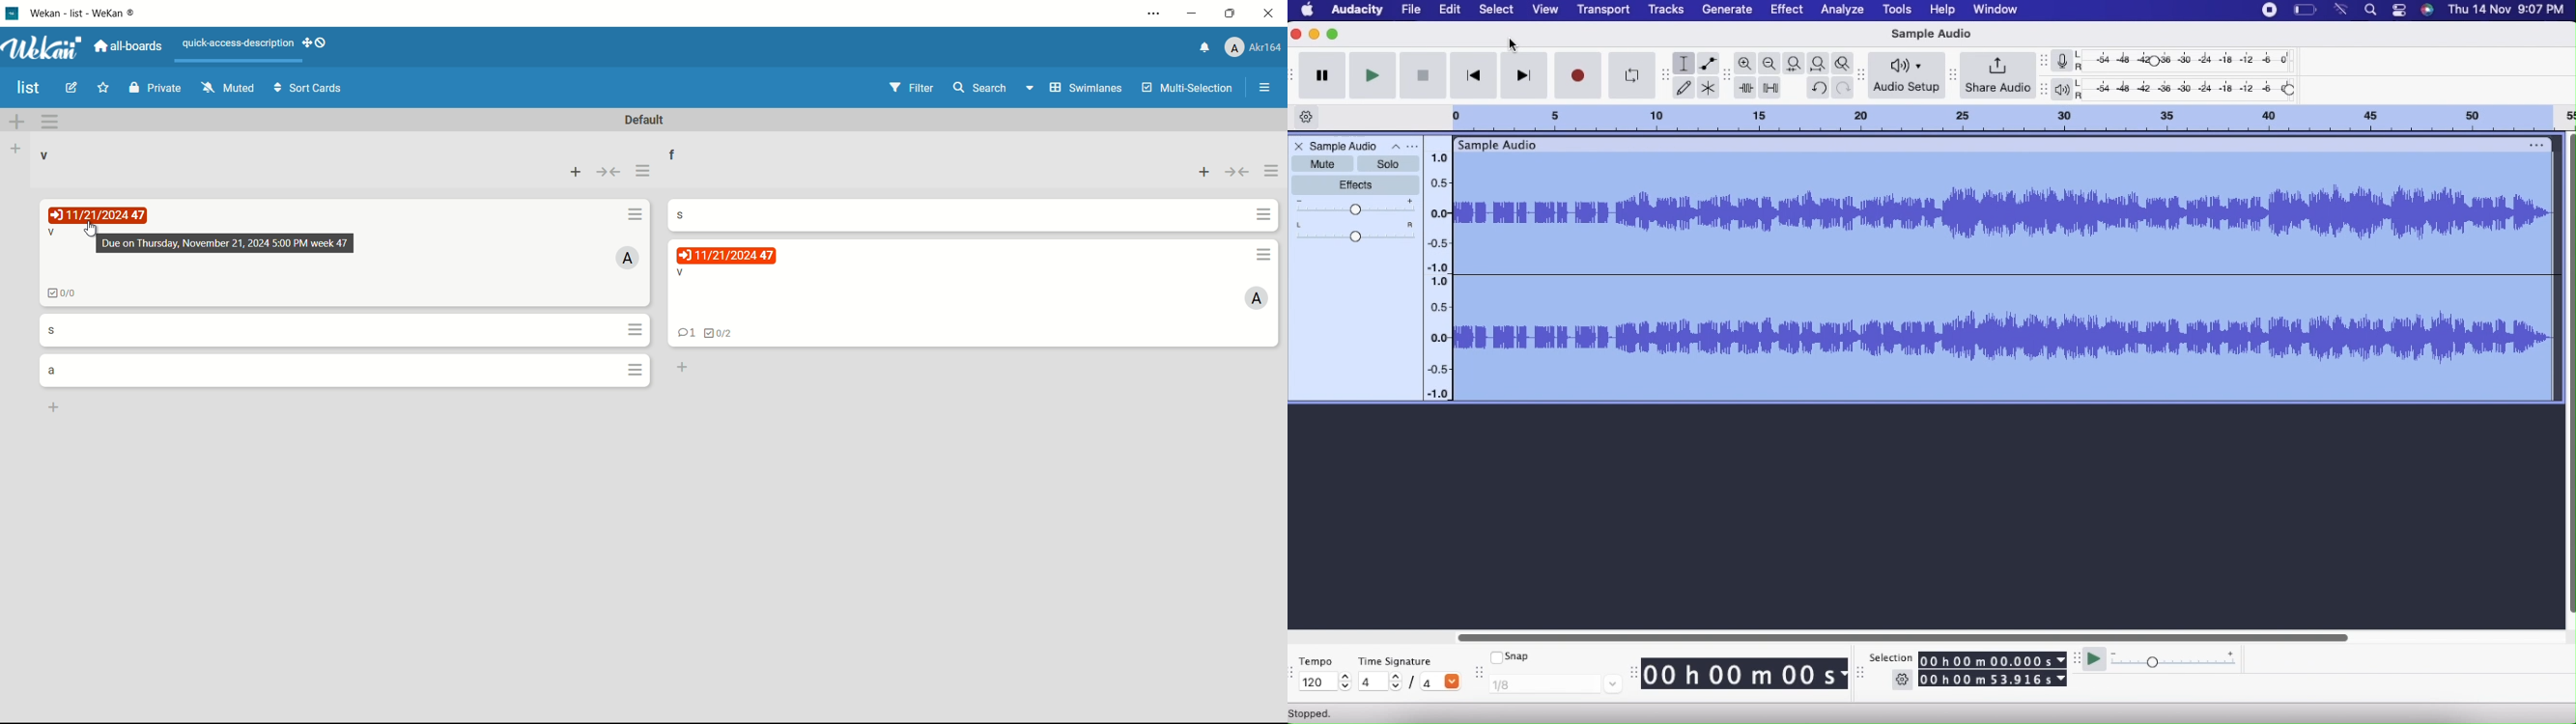 The image size is (2576, 728). Describe the element at coordinates (1746, 87) in the screenshot. I see `Trim outside selection` at that location.